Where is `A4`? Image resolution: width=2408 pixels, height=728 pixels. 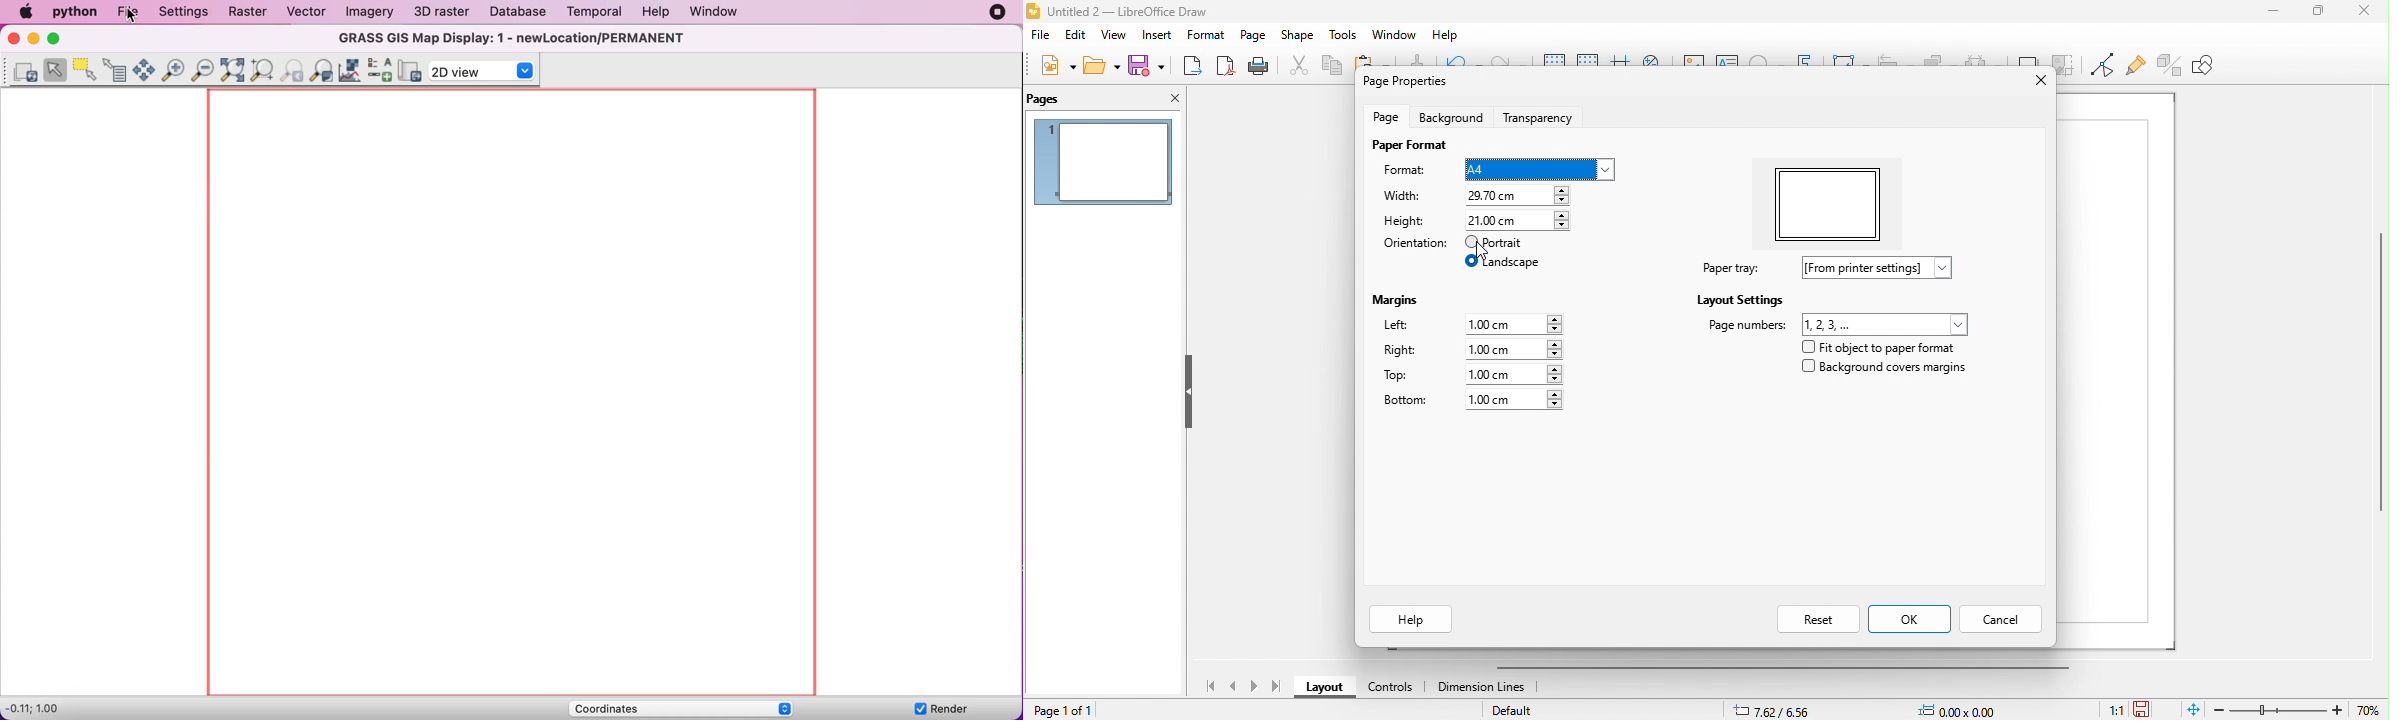
A4 is located at coordinates (1540, 168).